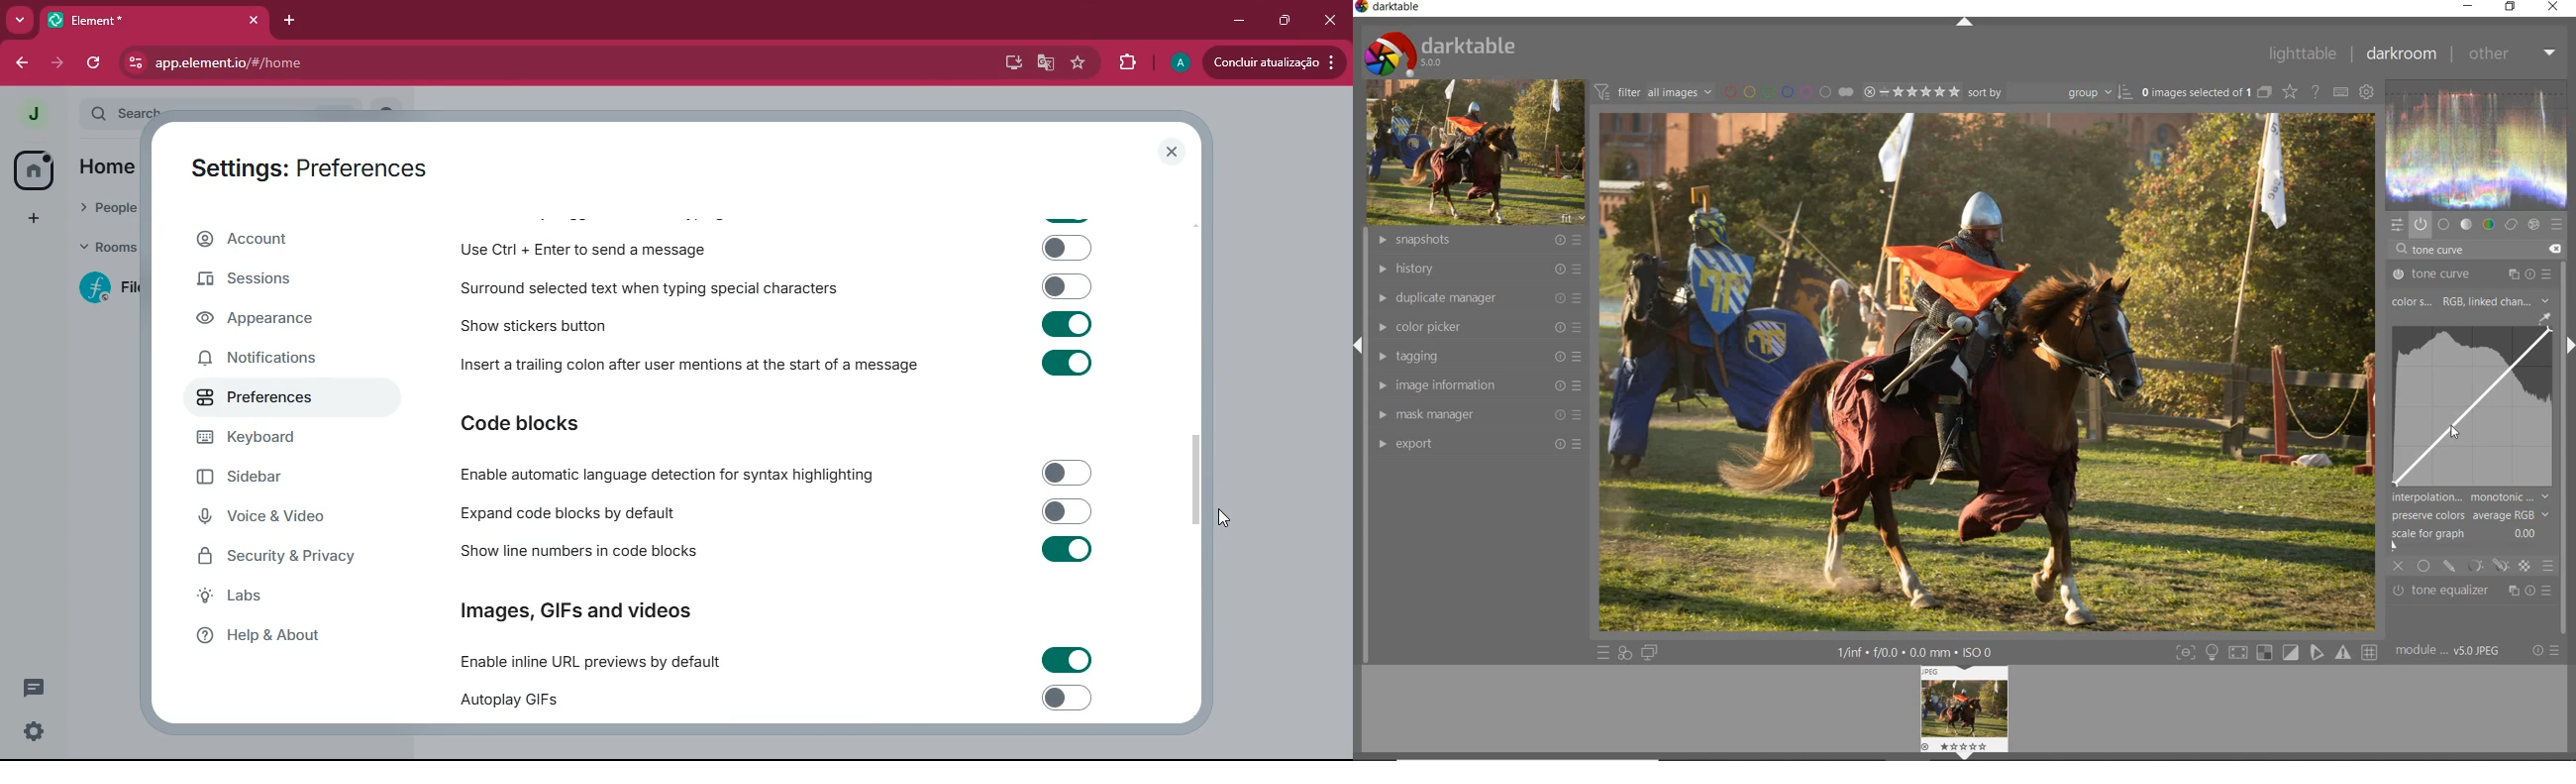 The height and width of the screenshot is (784, 2576). What do you see at coordinates (290, 239) in the screenshot?
I see `account` at bounding box center [290, 239].